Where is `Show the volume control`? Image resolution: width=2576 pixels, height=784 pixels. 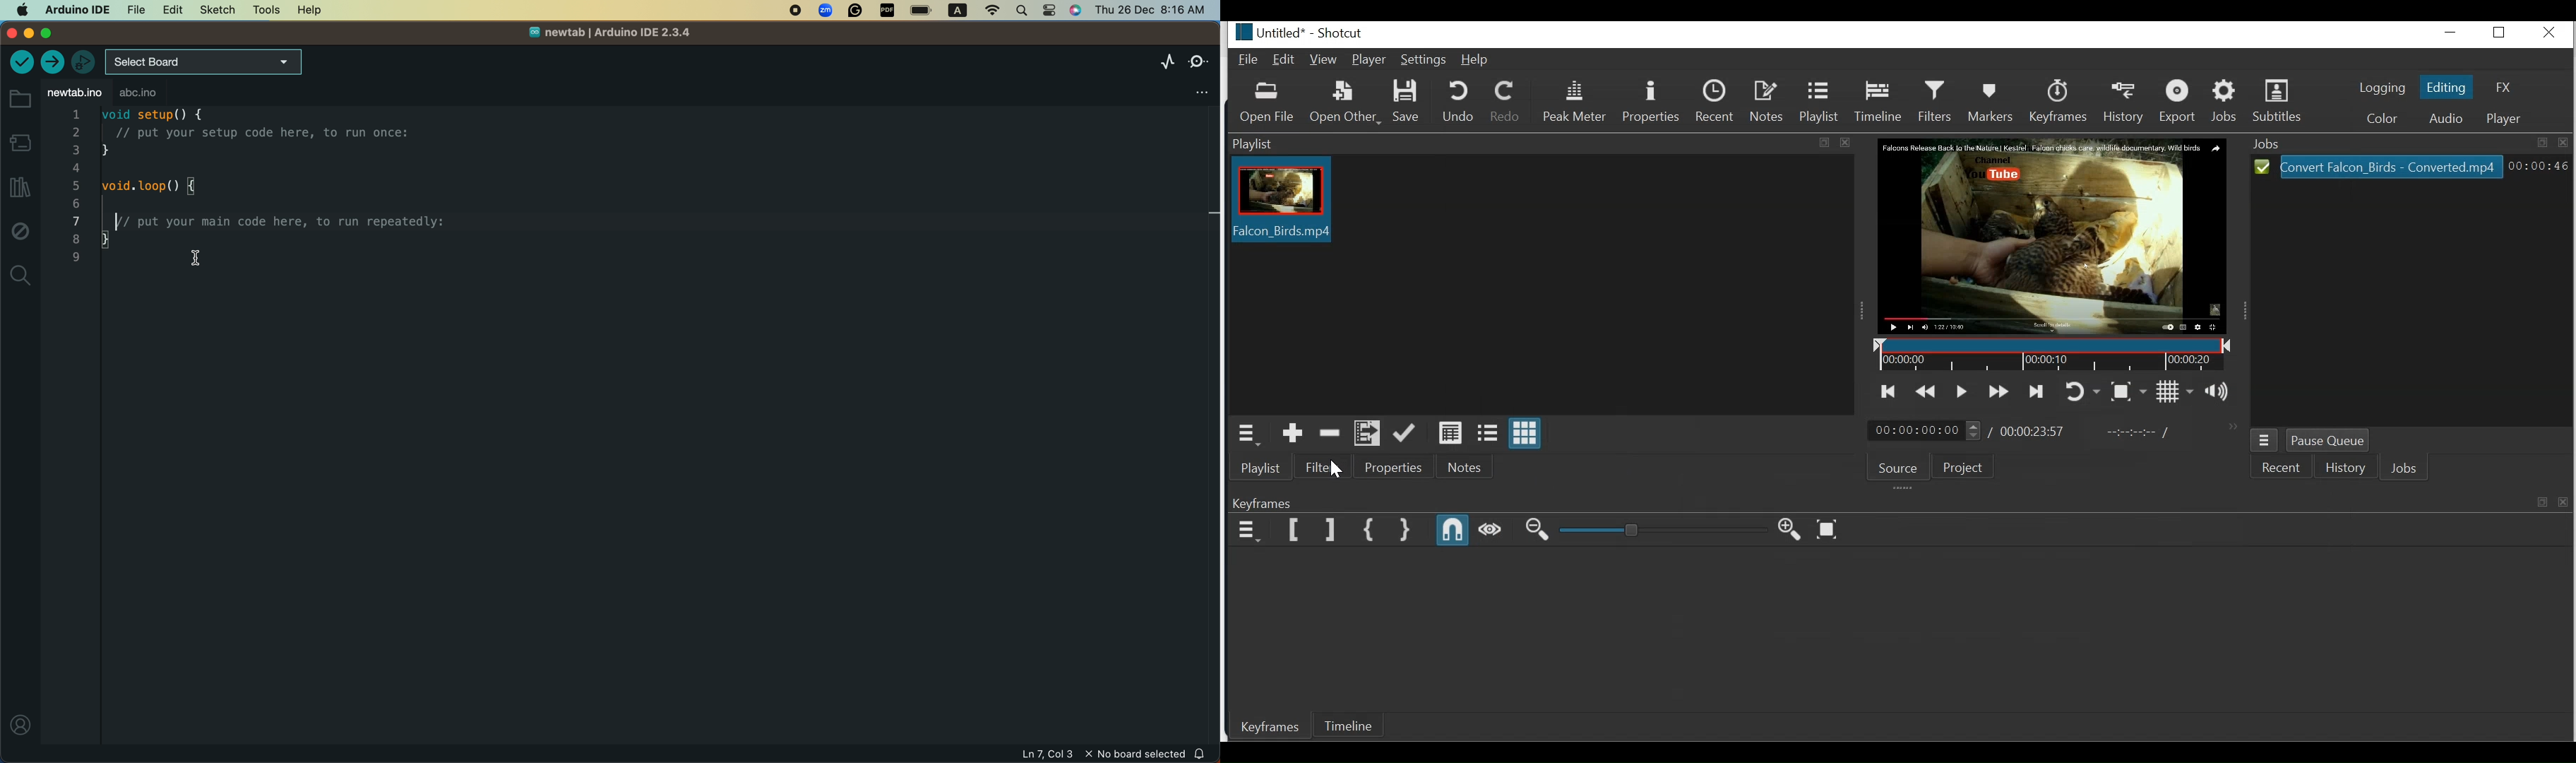
Show the volume control is located at coordinates (2219, 390).